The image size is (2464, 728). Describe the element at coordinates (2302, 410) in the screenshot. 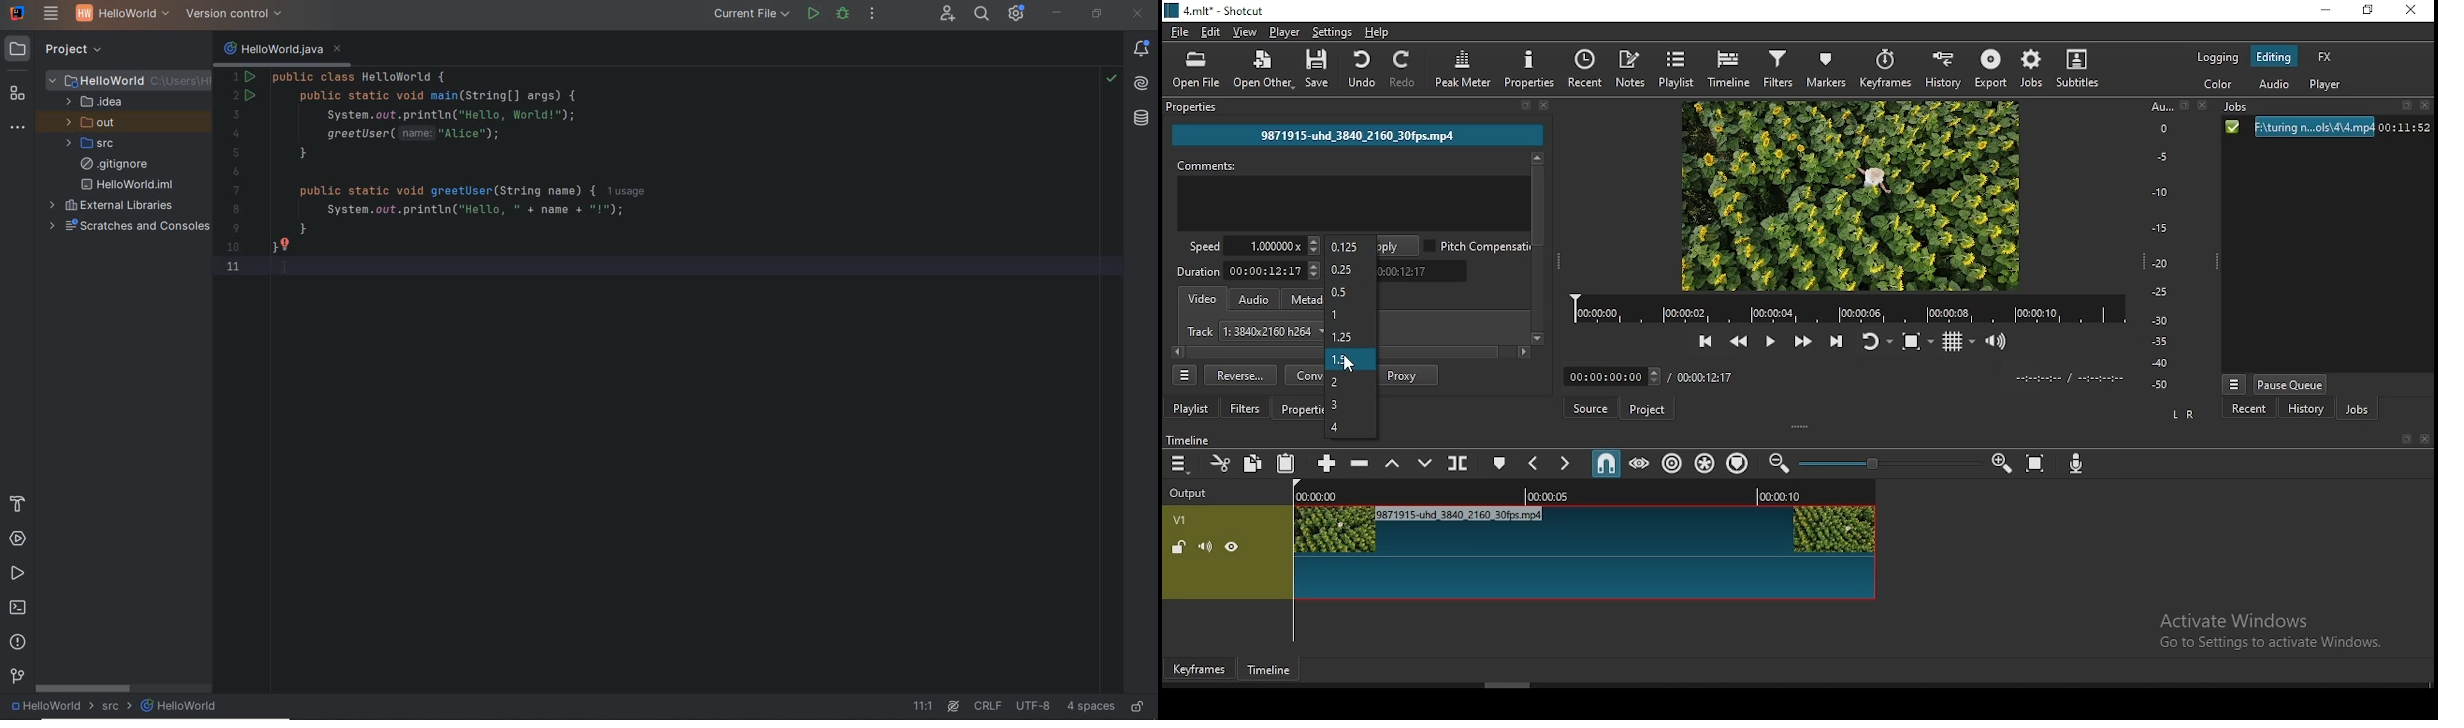

I see `history` at that location.